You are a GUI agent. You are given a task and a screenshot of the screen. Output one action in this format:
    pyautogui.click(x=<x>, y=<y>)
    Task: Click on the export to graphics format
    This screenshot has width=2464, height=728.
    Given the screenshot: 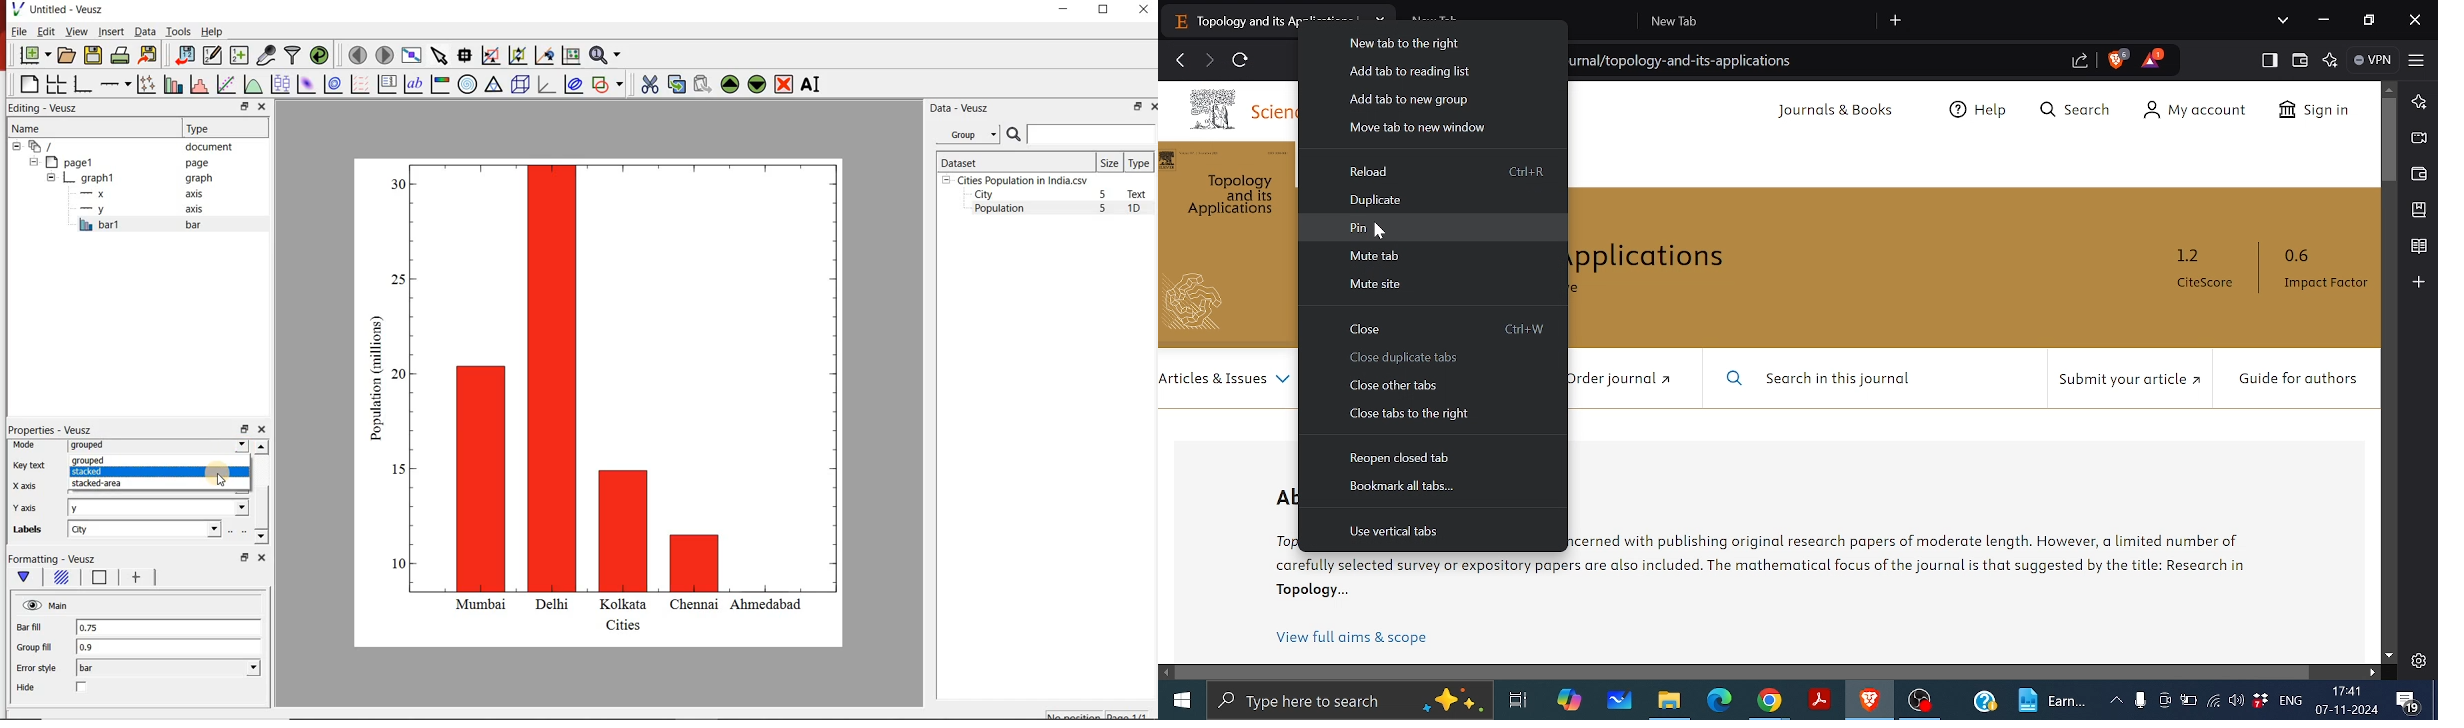 What is the action you would take?
    pyautogui.click(x=148, y=56)
    